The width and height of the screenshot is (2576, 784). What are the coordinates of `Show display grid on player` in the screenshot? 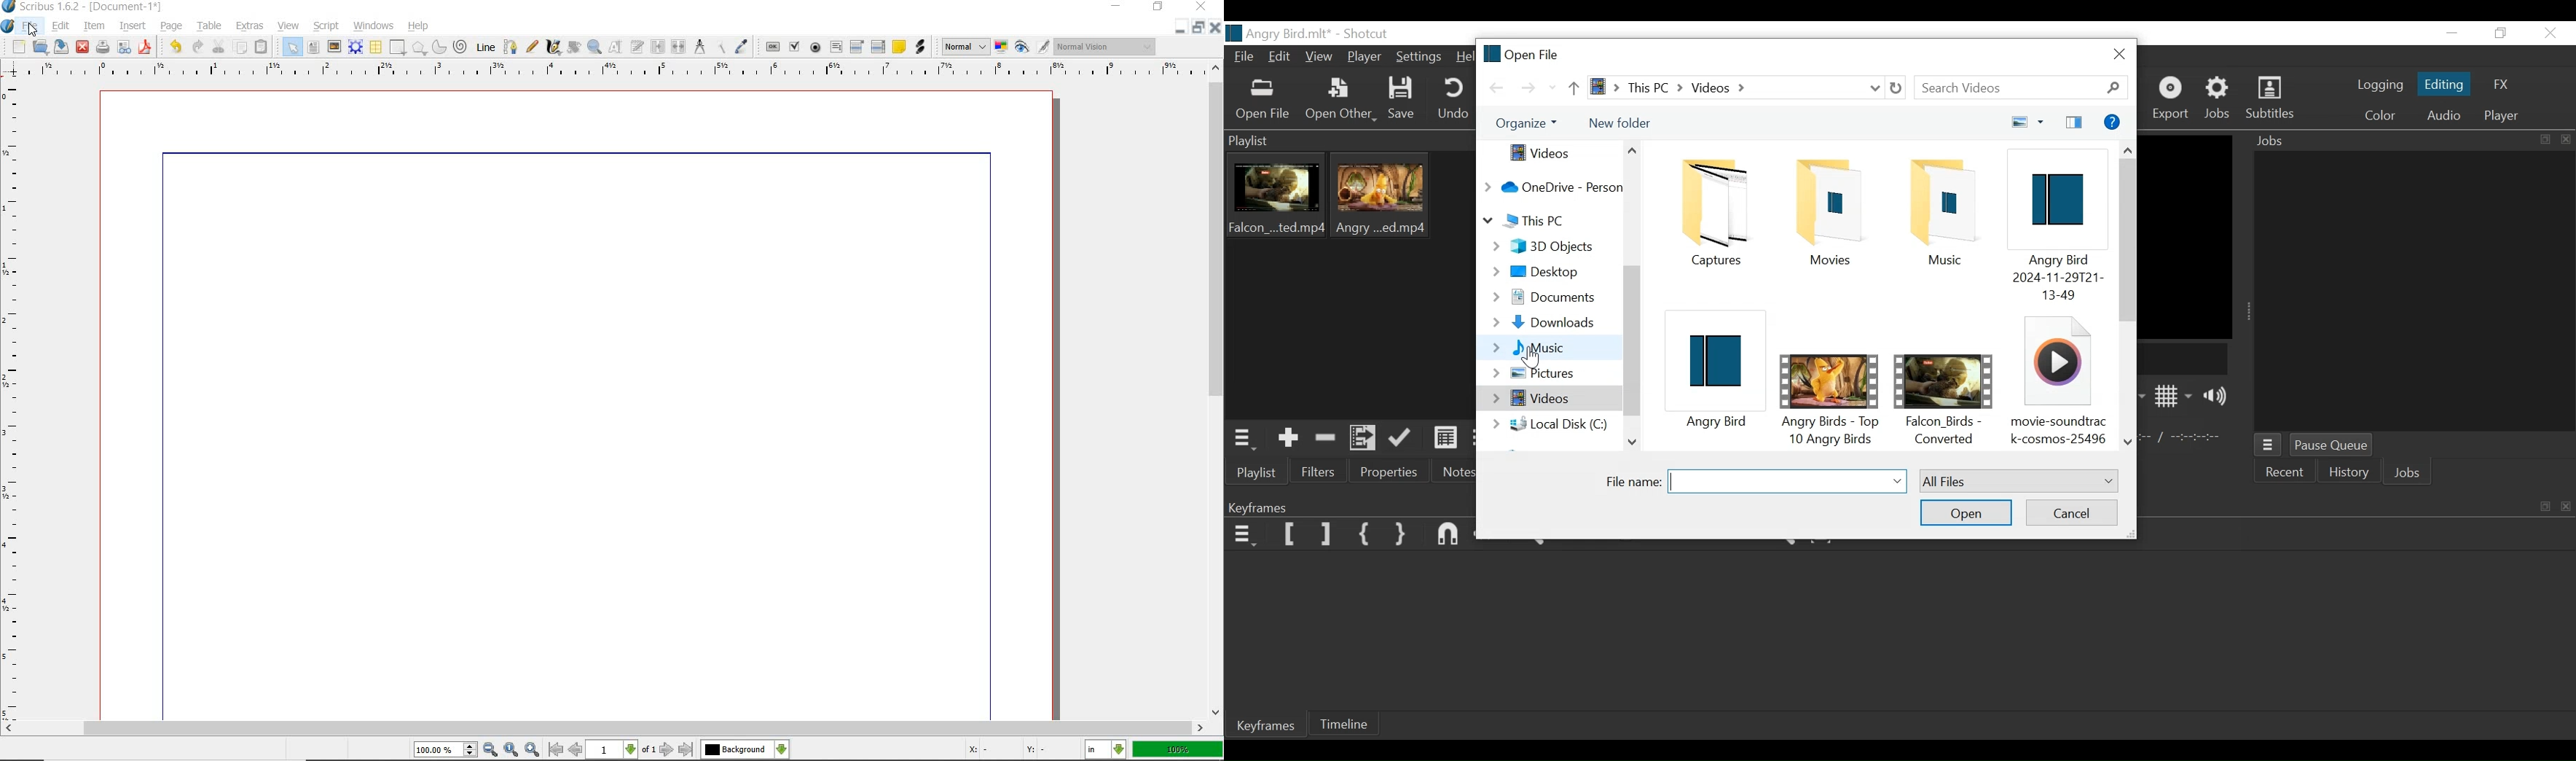 It's located at (2174, 395).